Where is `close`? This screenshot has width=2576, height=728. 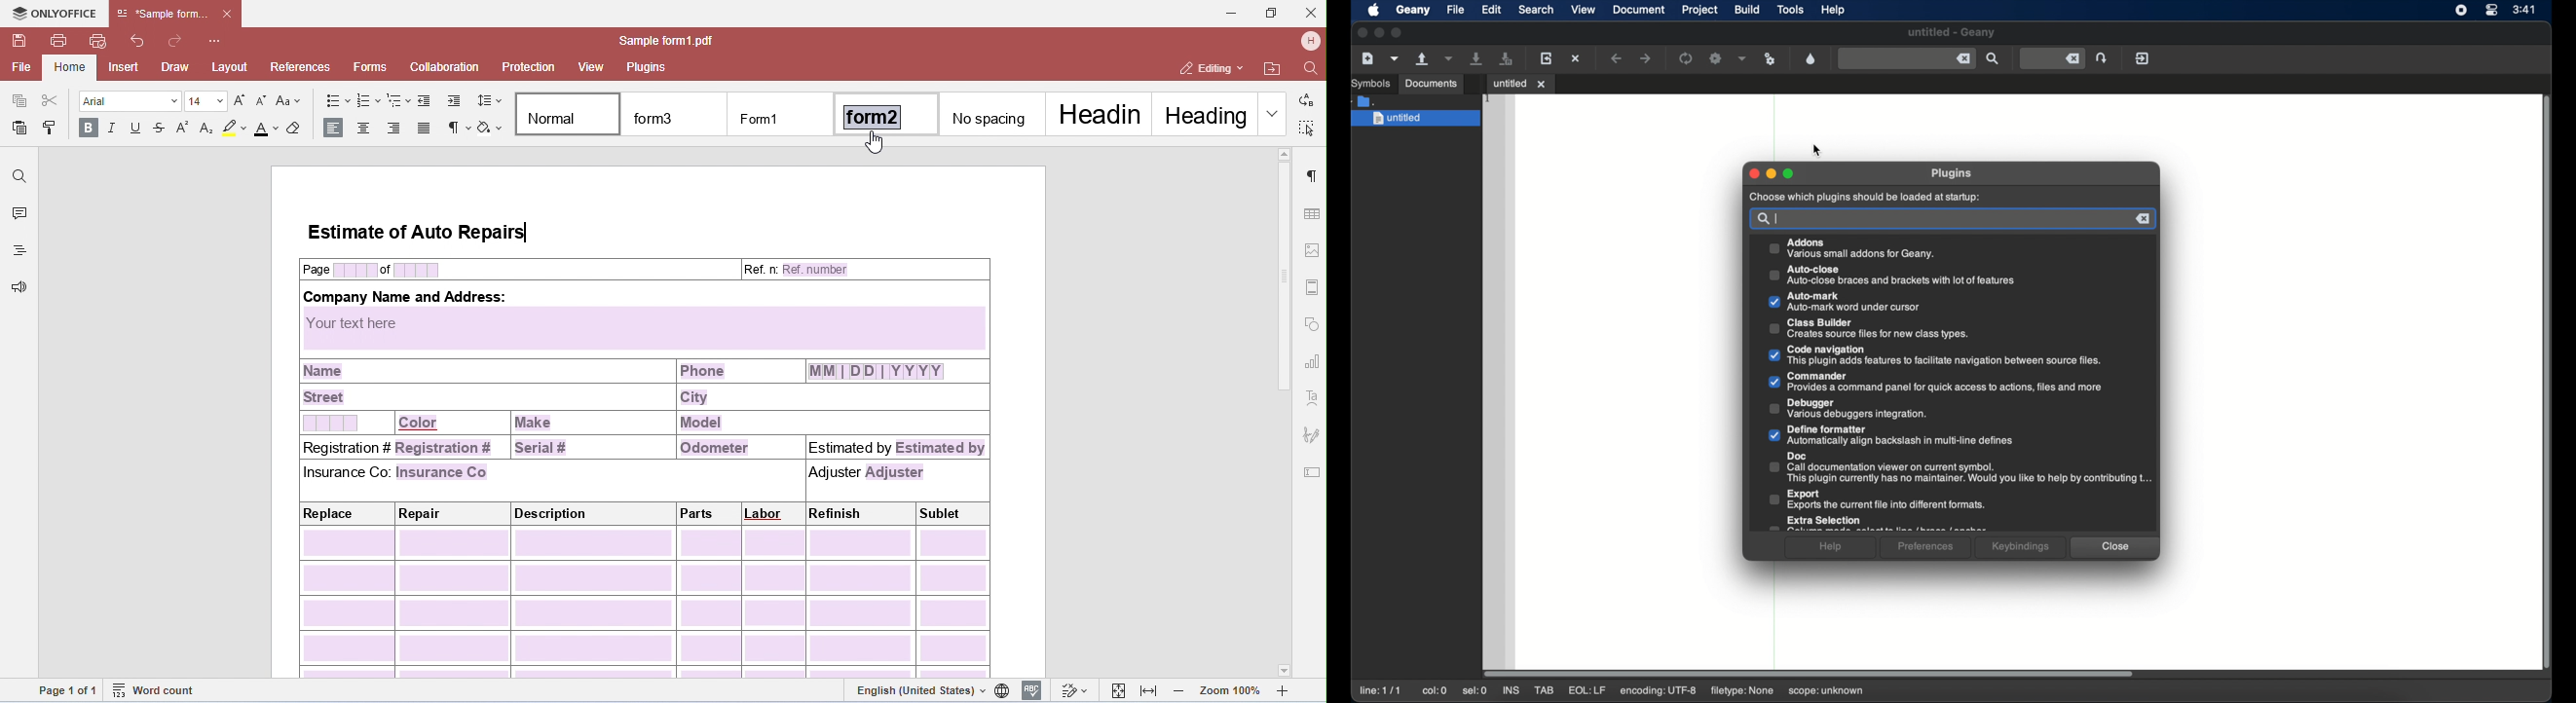 close is located at coordinates (2117, 547).